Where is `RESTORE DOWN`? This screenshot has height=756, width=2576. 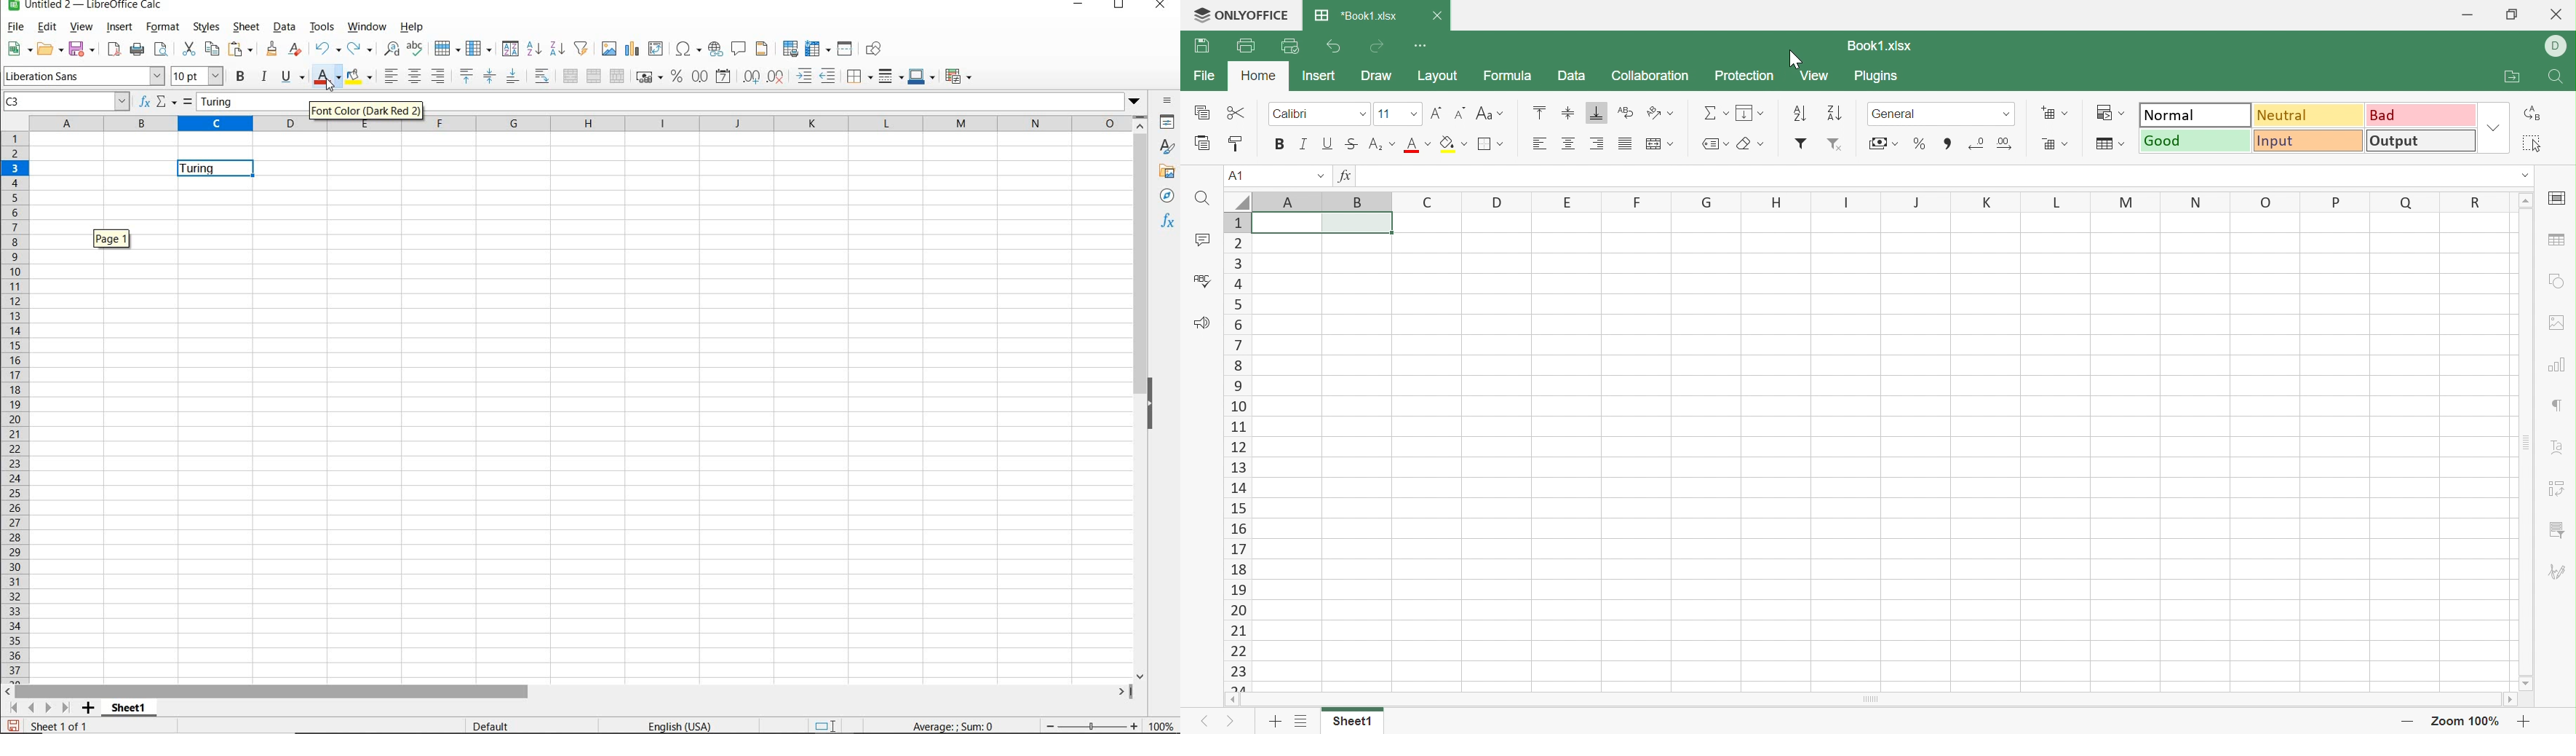
RESTORE DOWN is located at coordinates (1119, 6).